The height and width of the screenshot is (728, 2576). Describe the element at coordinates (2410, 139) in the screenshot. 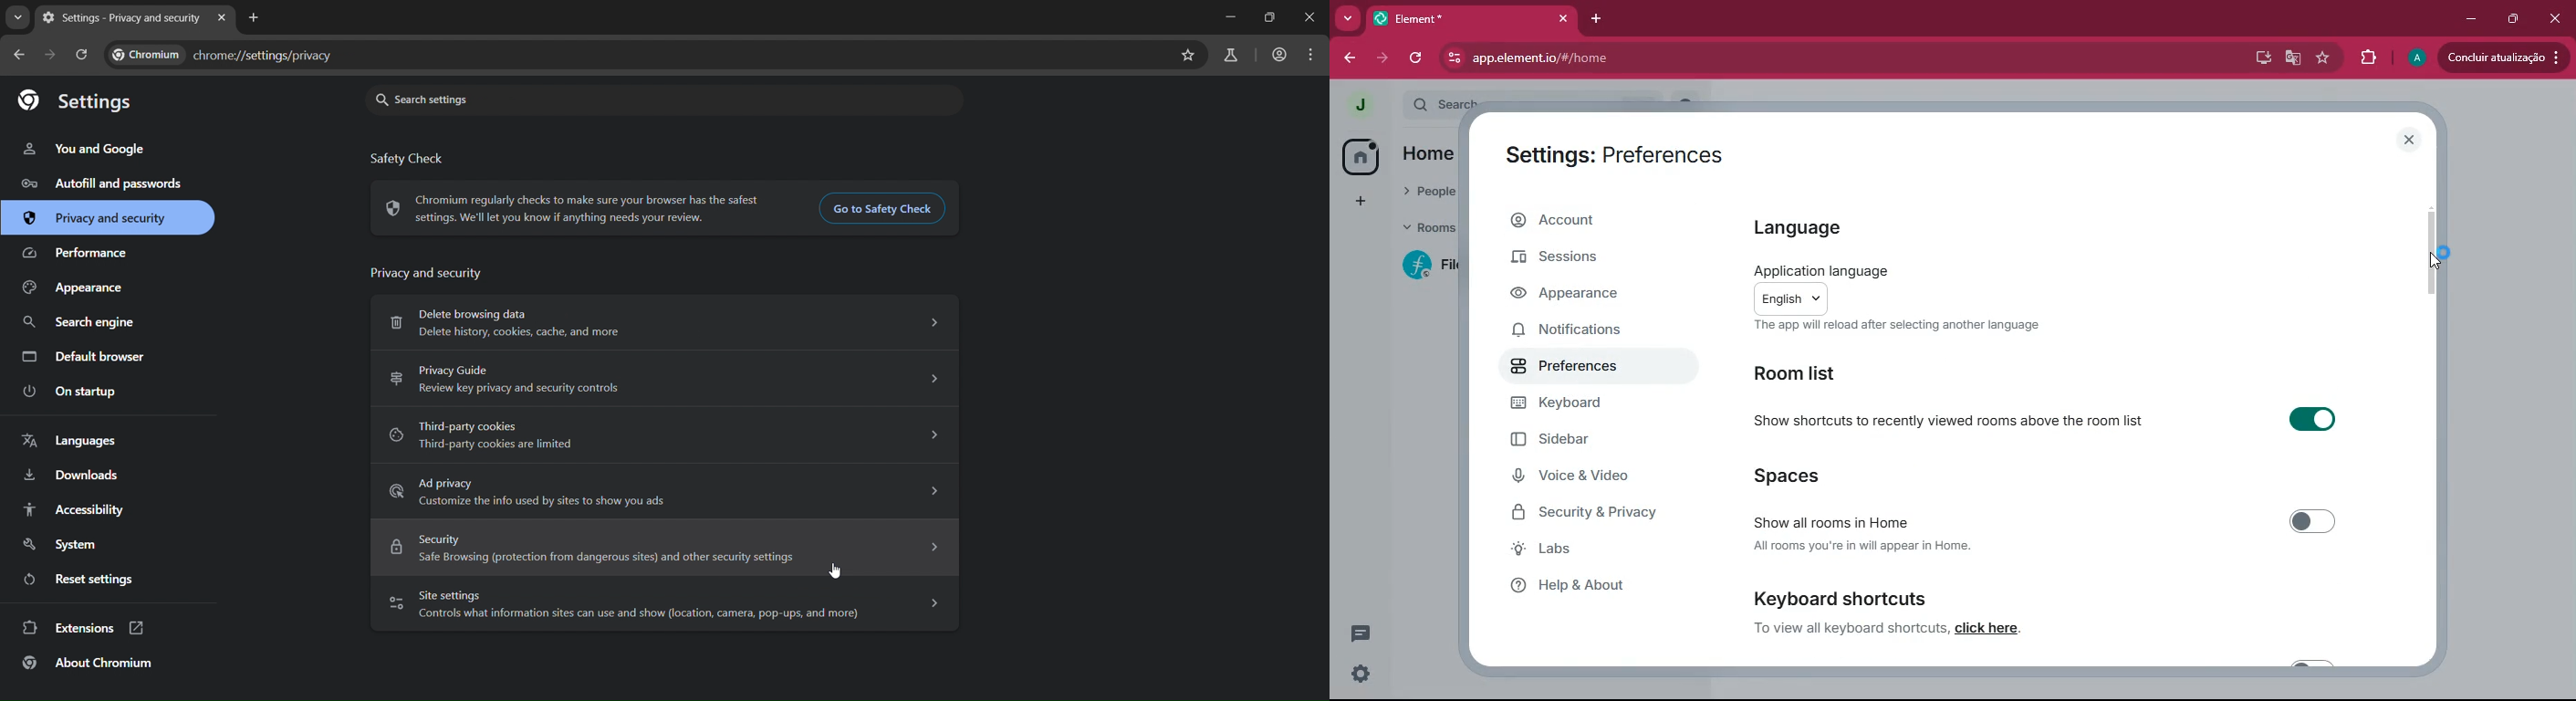

I see `close` at that location.